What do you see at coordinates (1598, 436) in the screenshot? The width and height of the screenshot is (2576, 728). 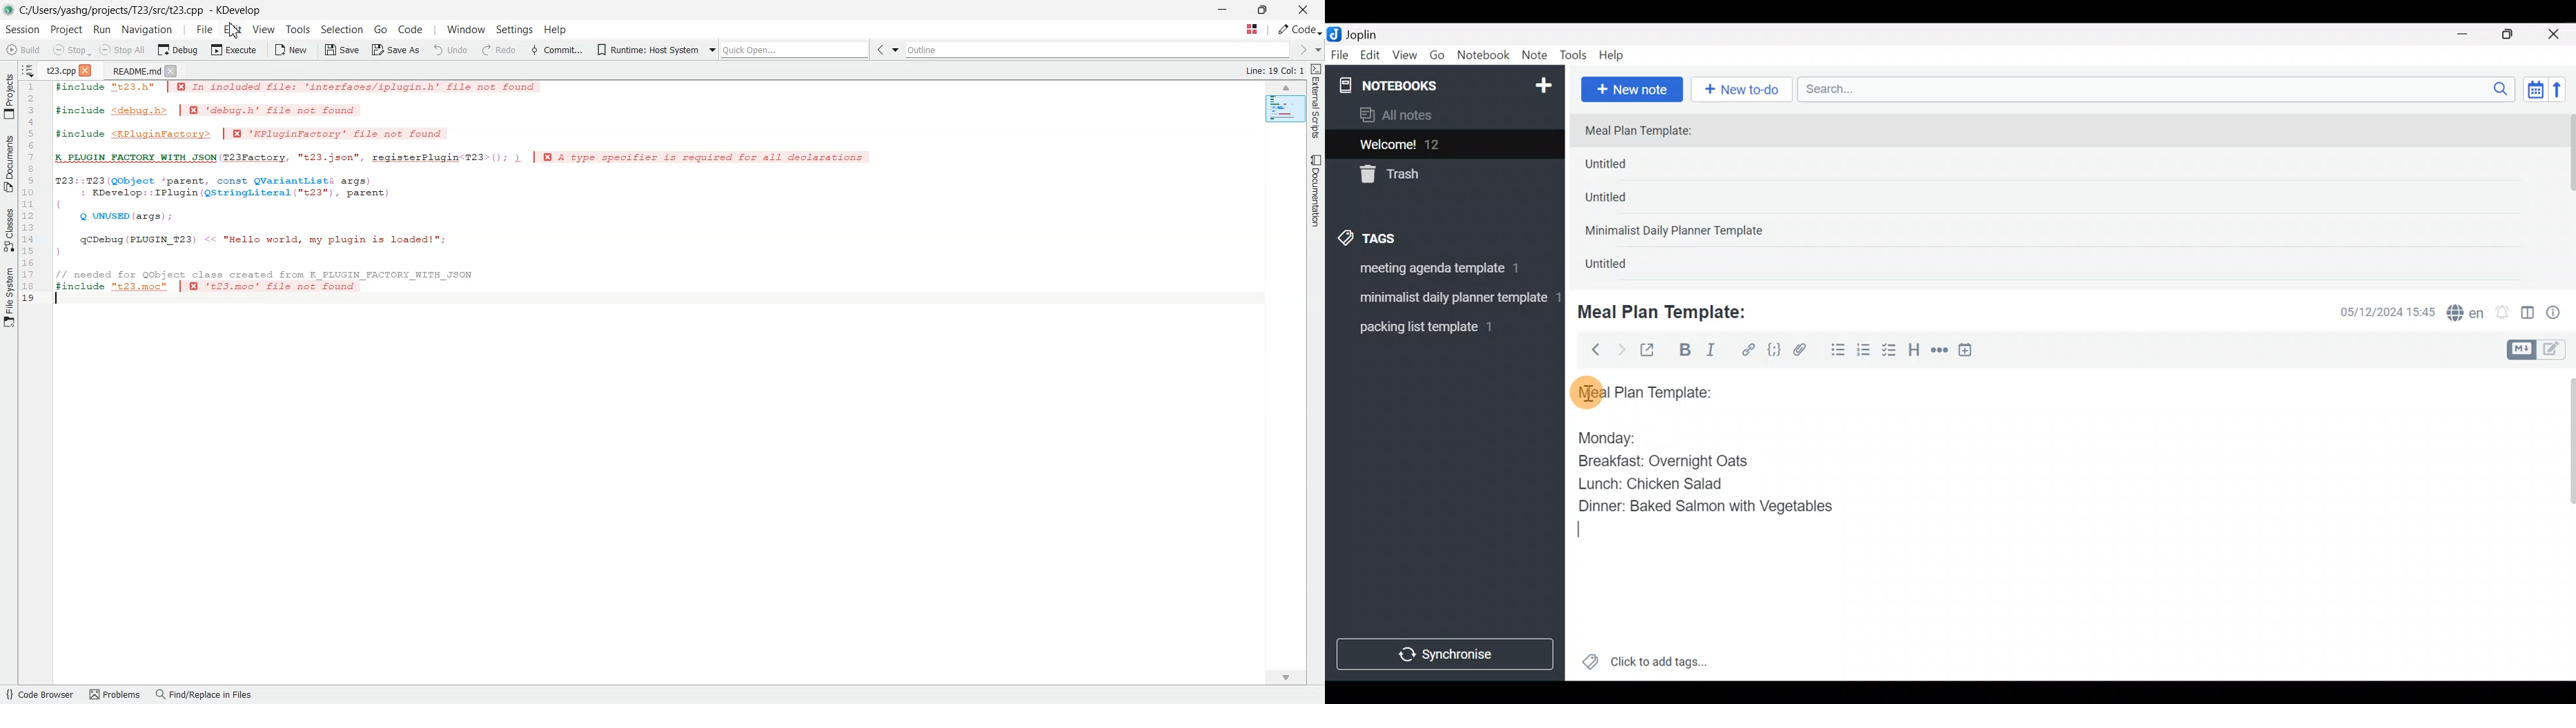 I see `Monday:` at bounding box center [1598, 436].